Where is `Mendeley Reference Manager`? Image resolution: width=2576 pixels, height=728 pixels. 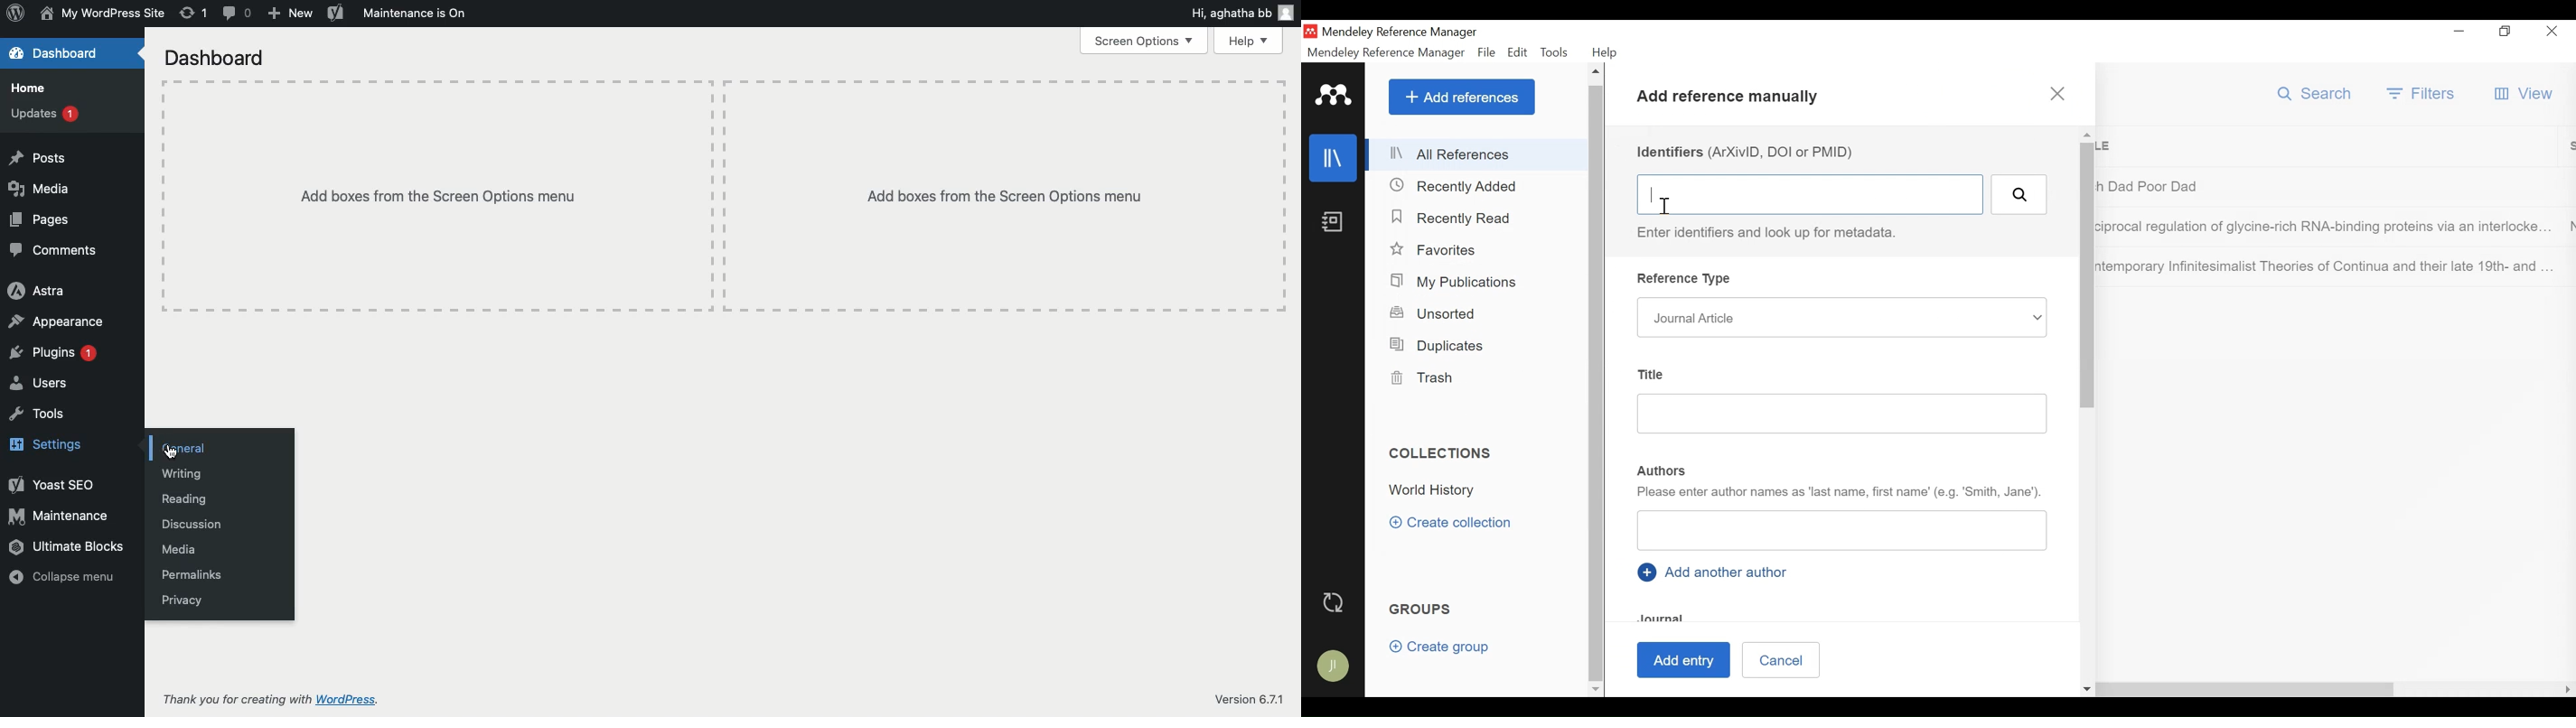 Mendeley Reference Manager is located at coordinates (1404, 31).